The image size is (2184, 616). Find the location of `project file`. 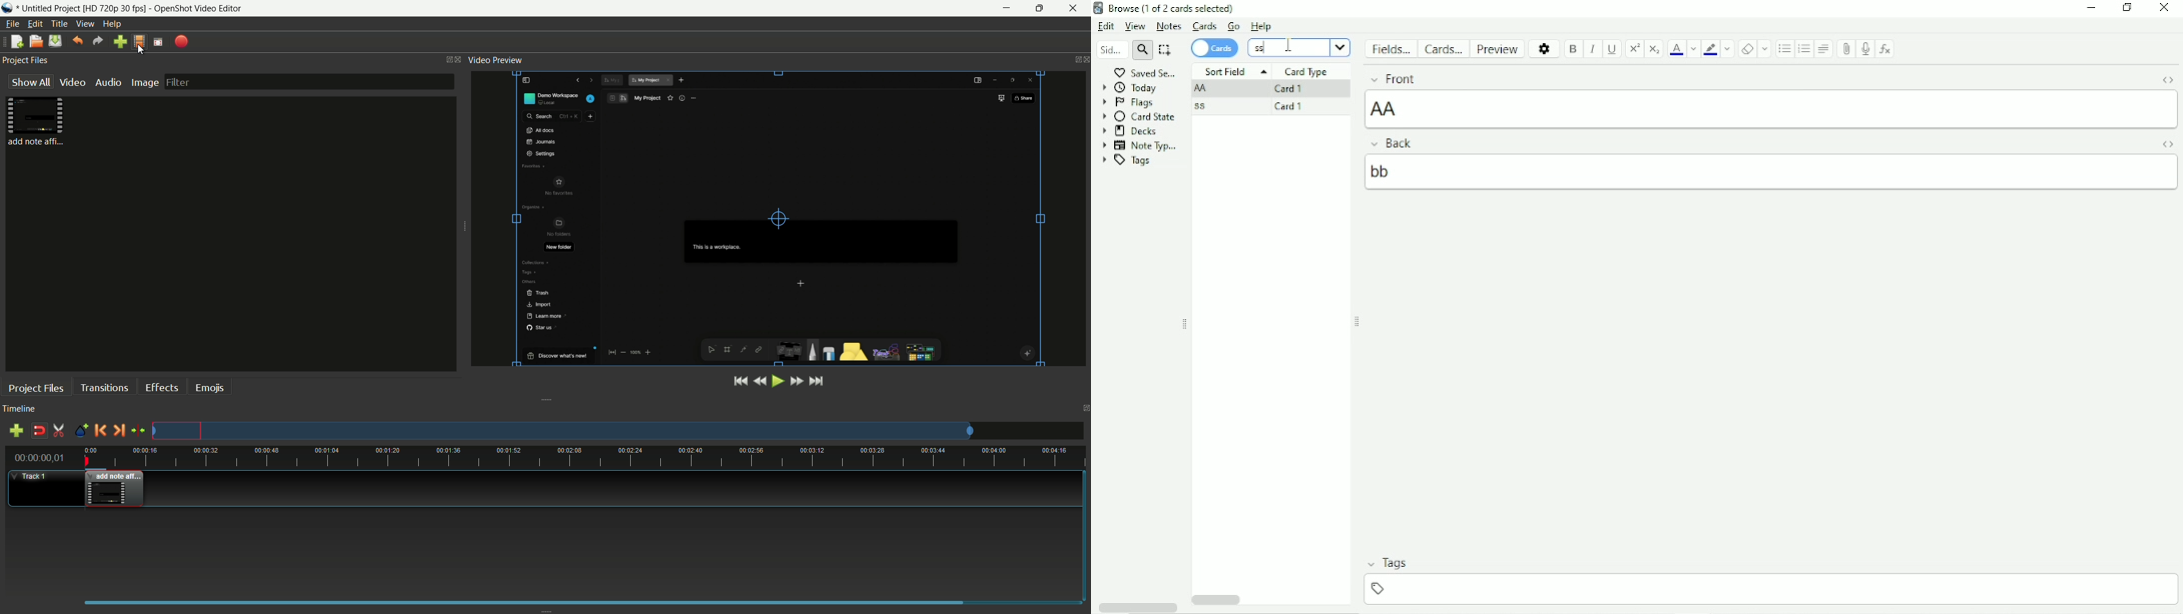

project file is located at coordinates (38, 121).